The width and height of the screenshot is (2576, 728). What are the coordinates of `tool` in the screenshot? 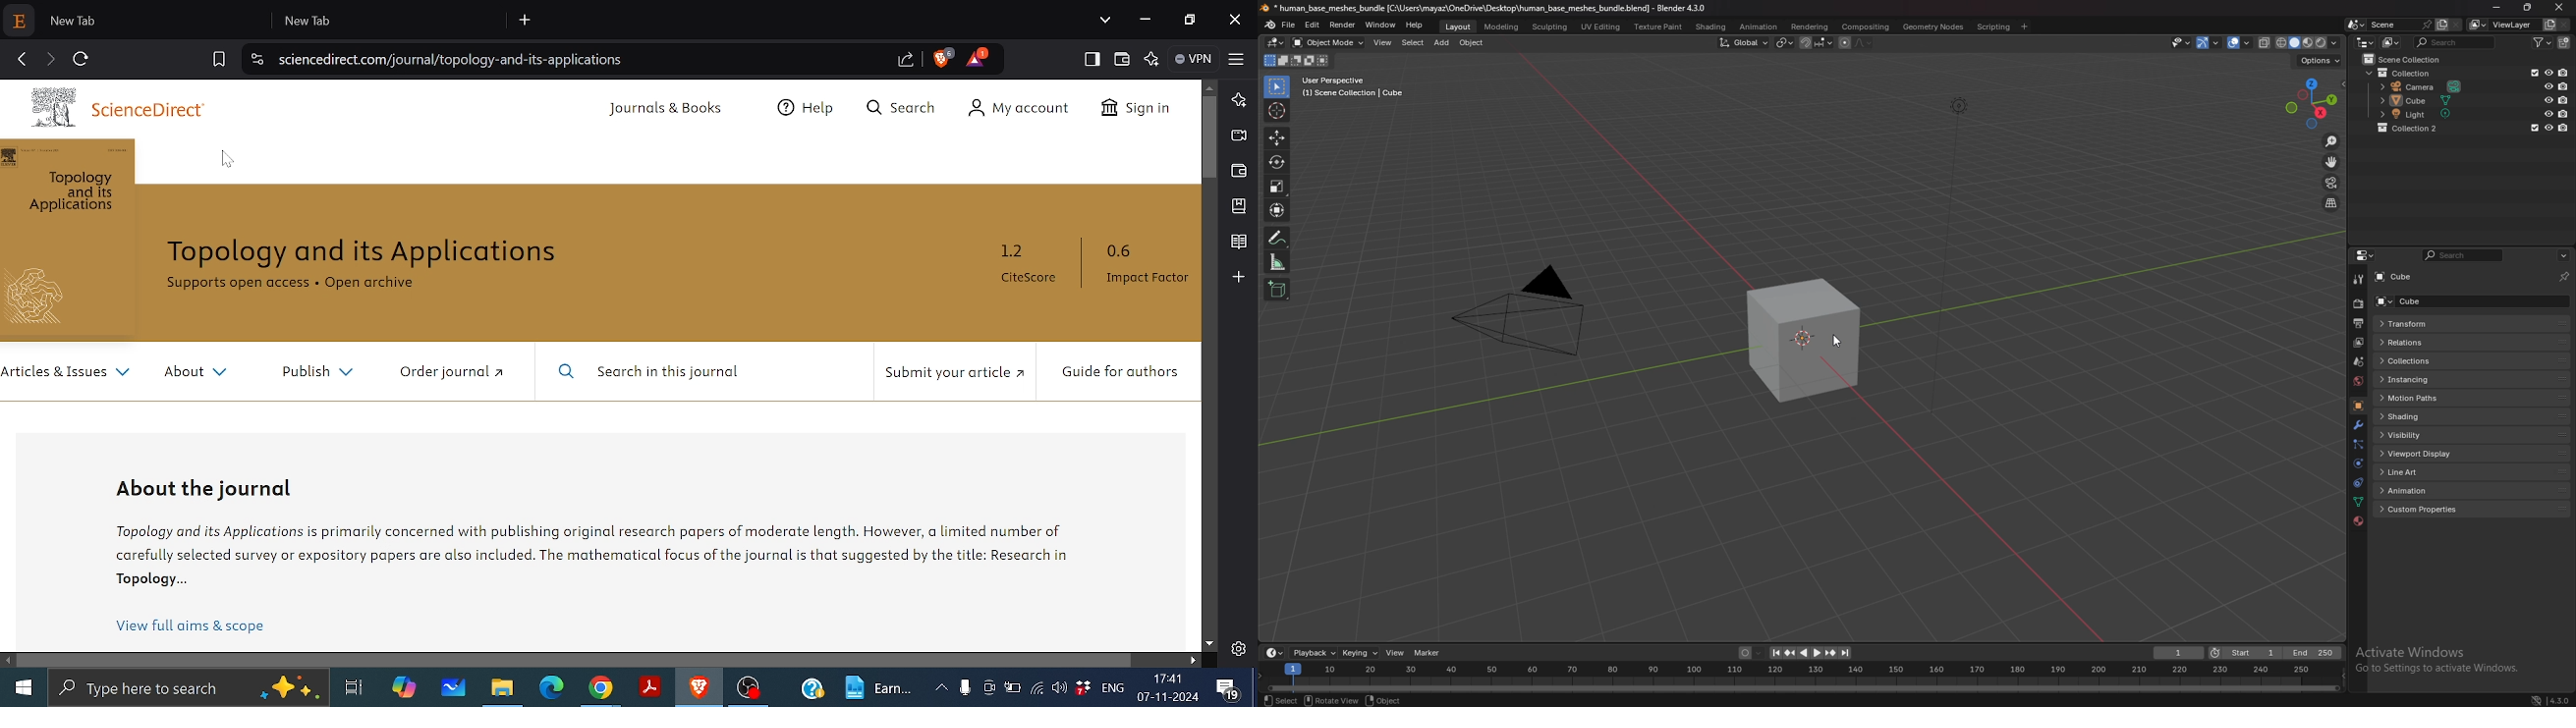 It's located at (2359, 279).